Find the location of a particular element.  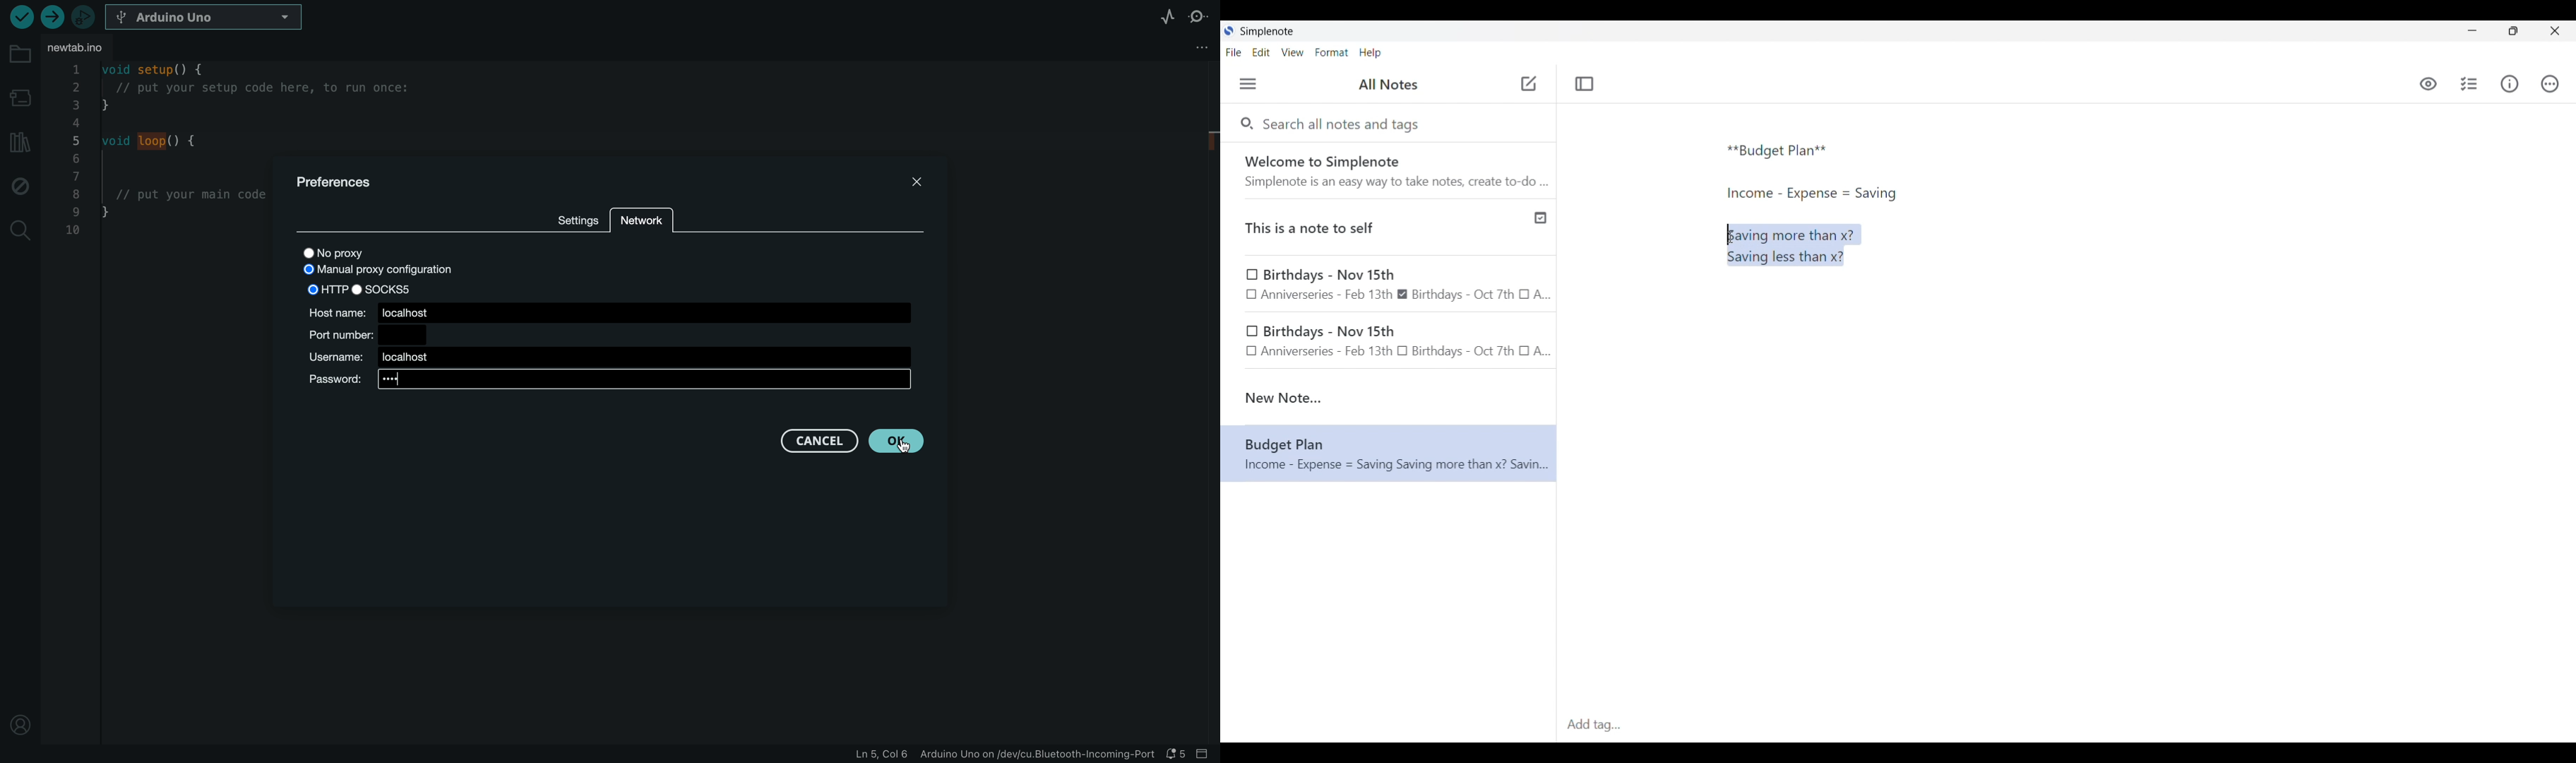

Actions is located at coordinates (2549, 84).